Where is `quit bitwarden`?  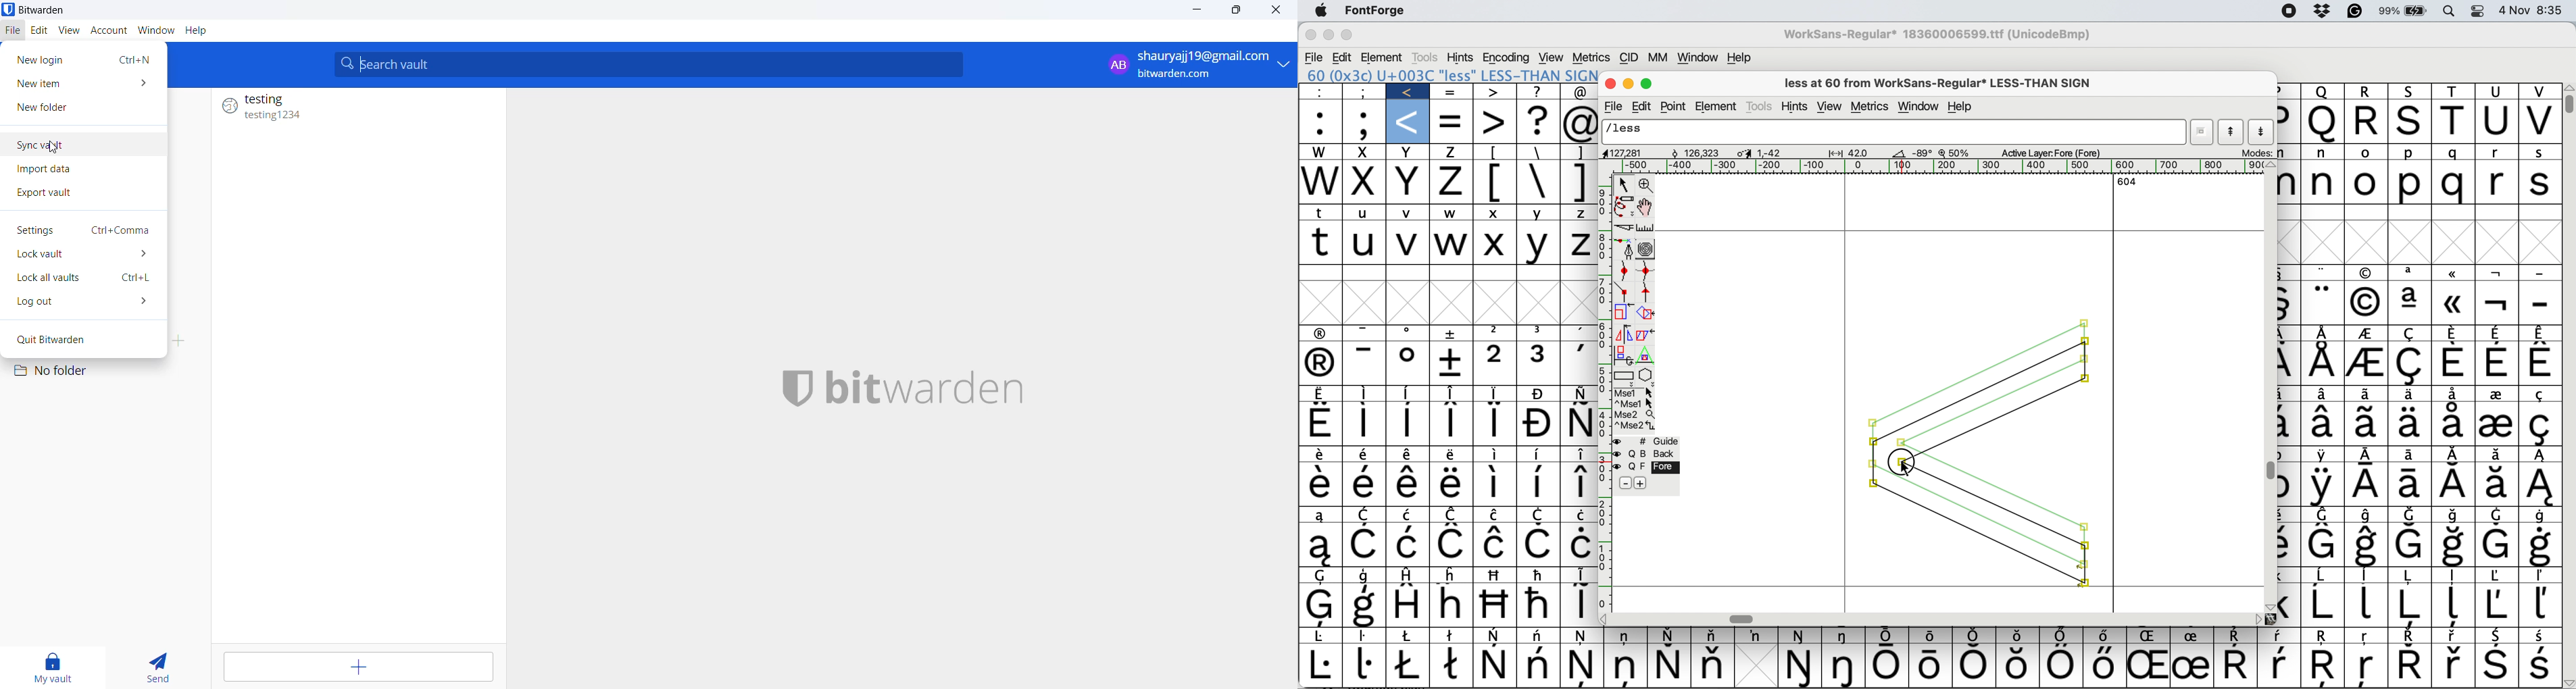 quit bitwarden is located at coordinates (72, 340).